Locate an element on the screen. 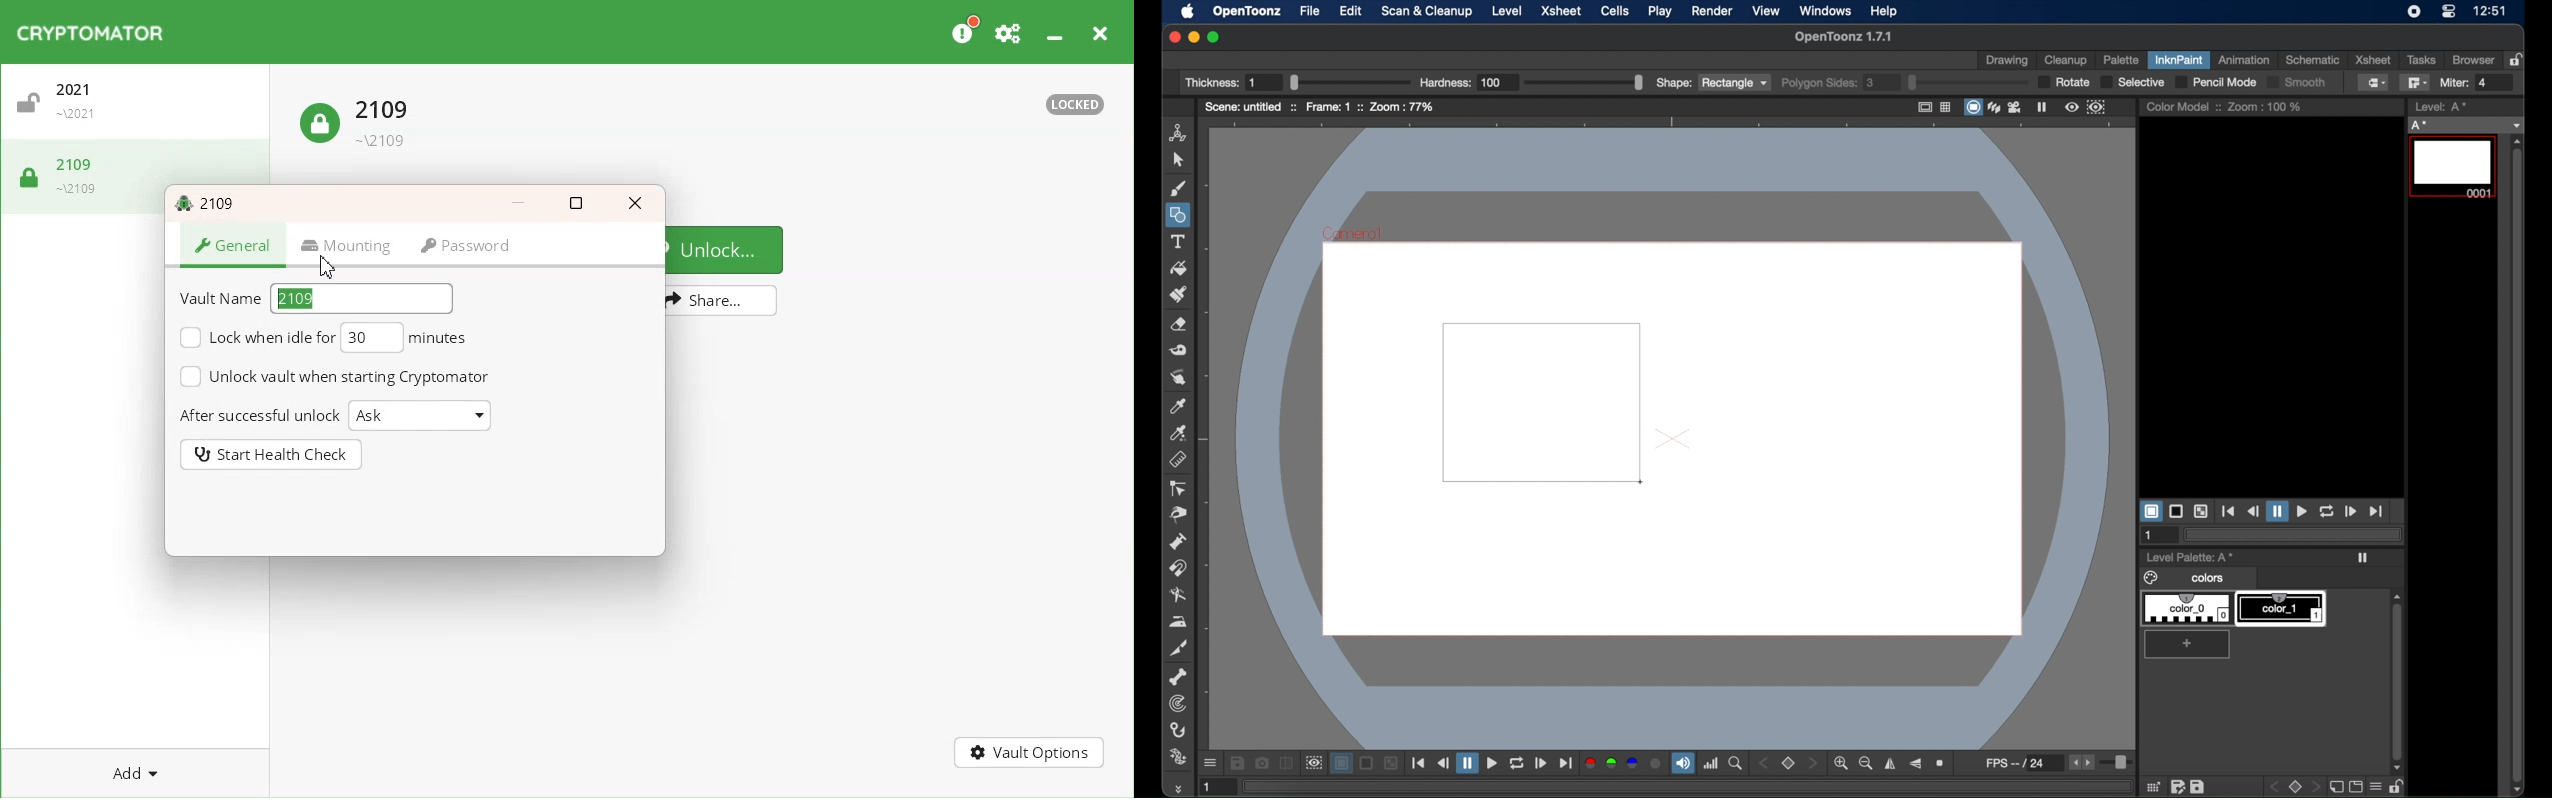  jump to end is located at coordinates (1566, 763).